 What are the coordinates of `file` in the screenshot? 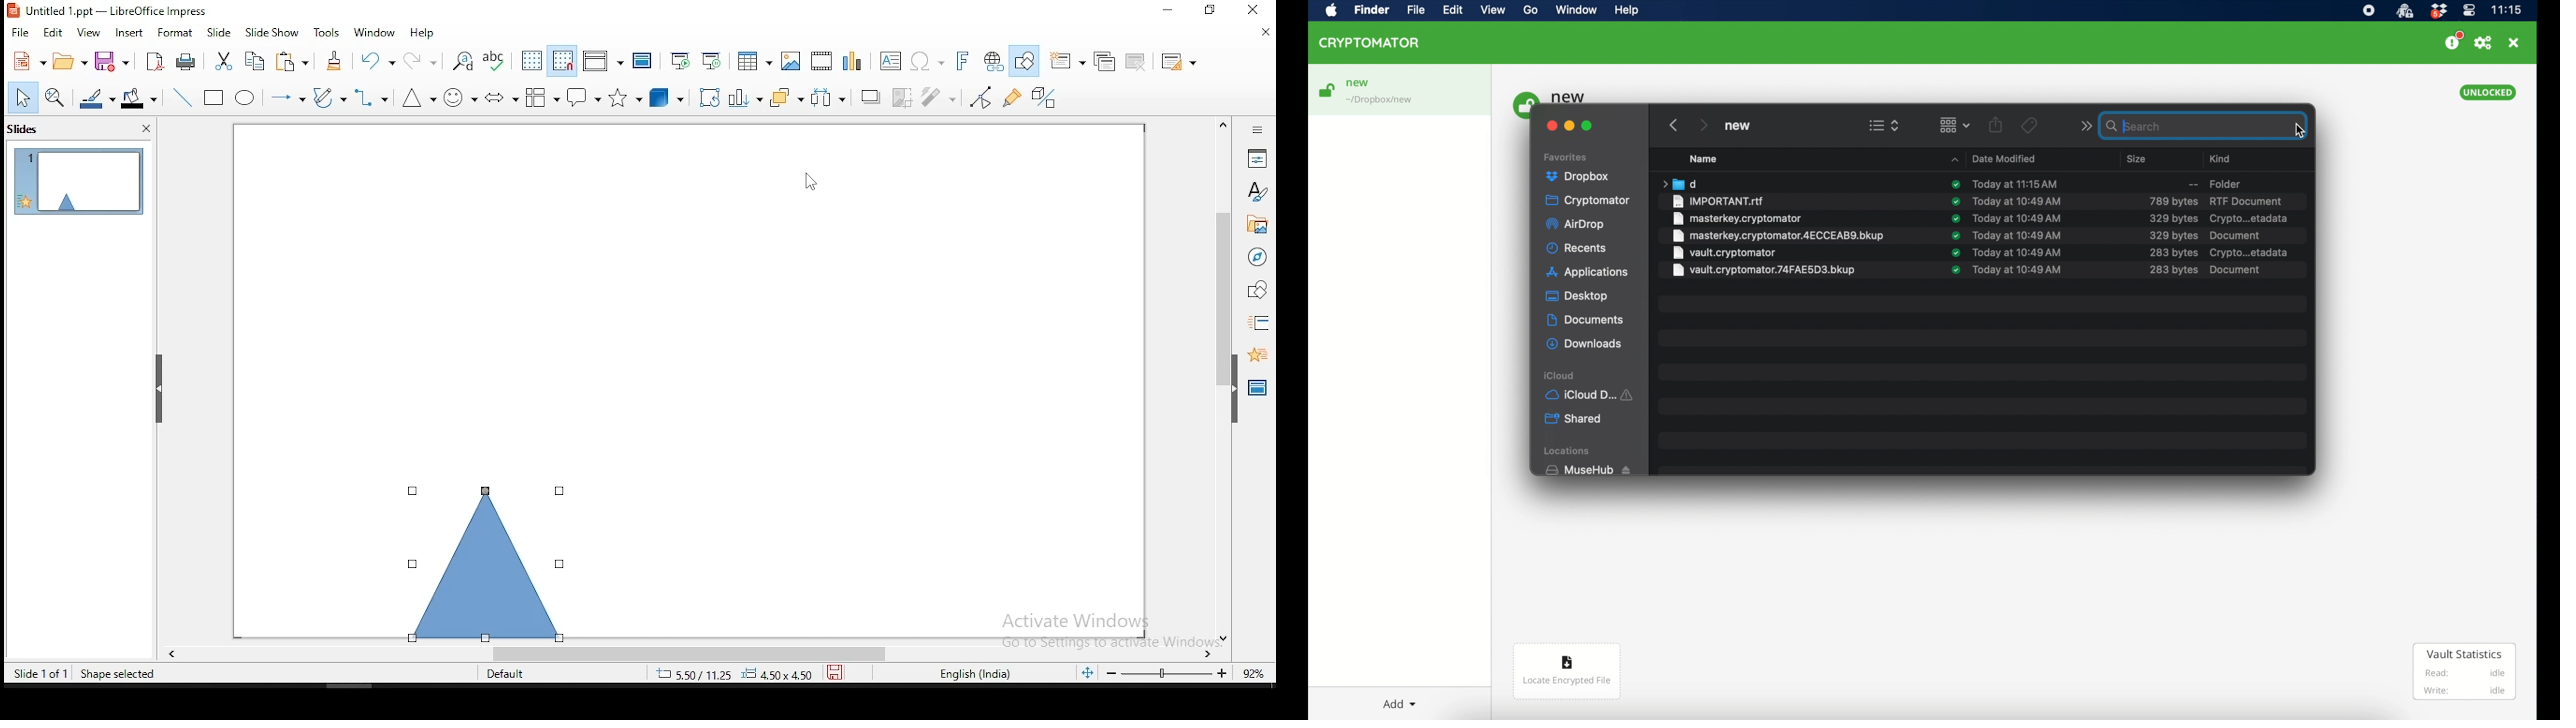 It's located at (1718, 201).